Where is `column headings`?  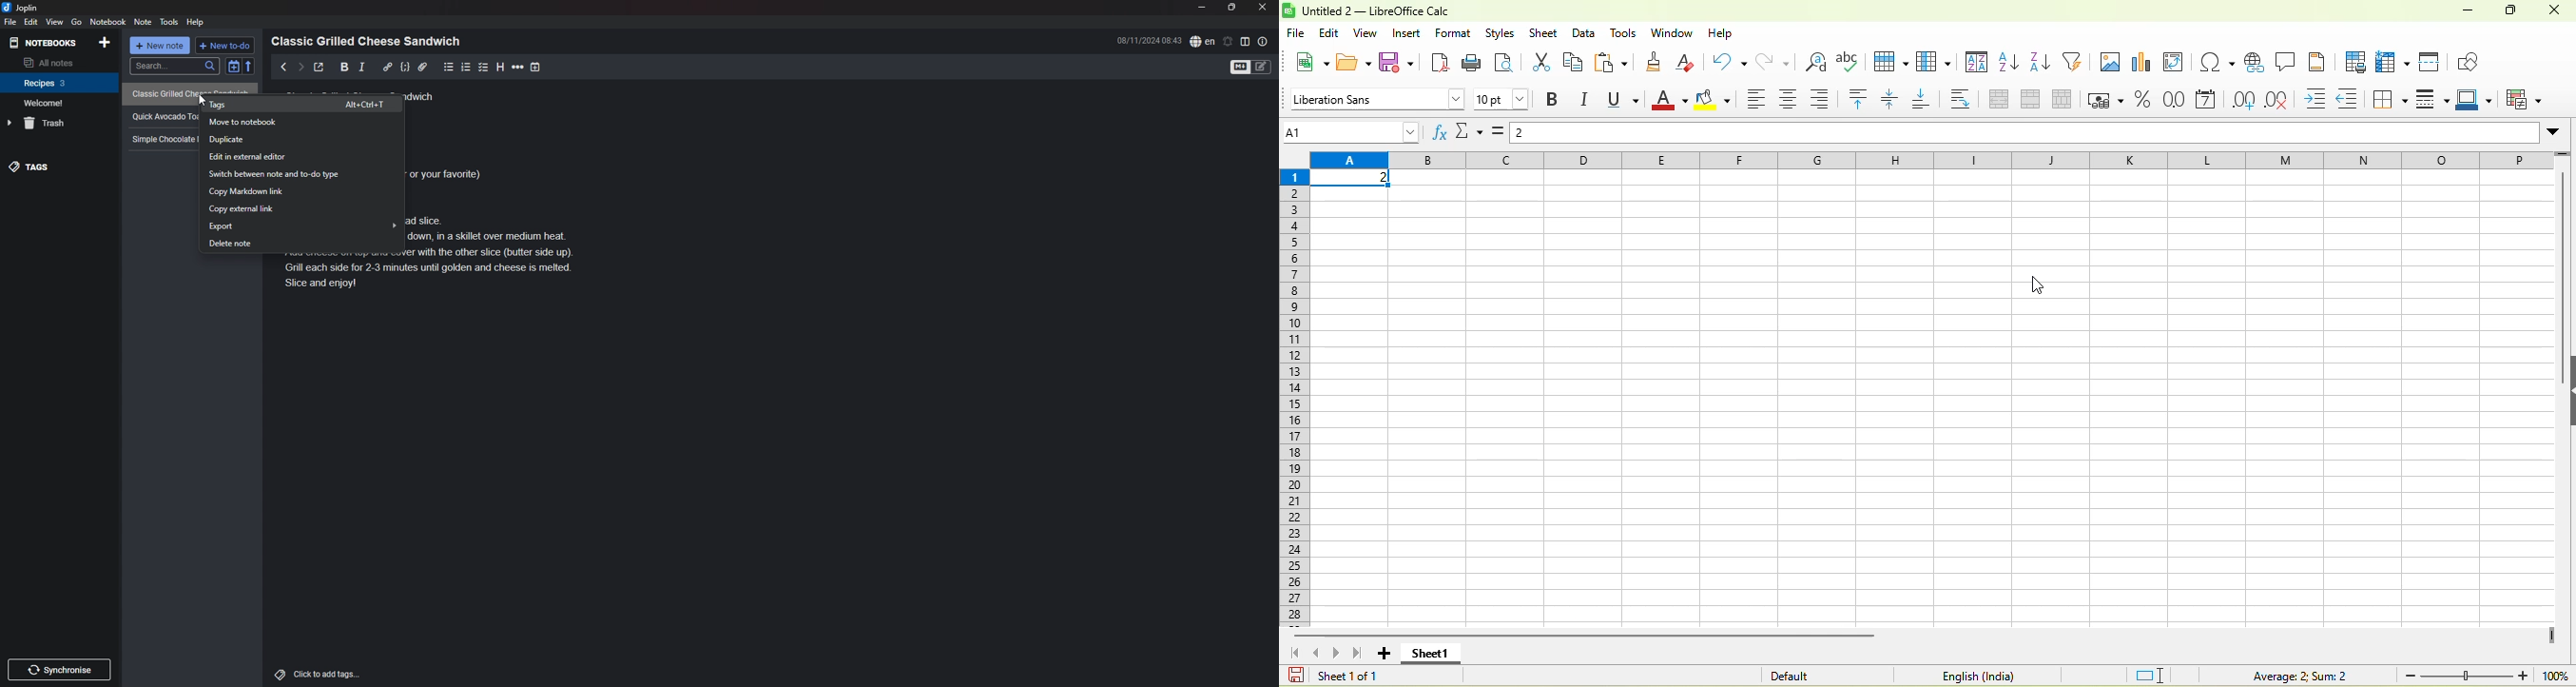
column headings is located at coordinates (1930, 160).